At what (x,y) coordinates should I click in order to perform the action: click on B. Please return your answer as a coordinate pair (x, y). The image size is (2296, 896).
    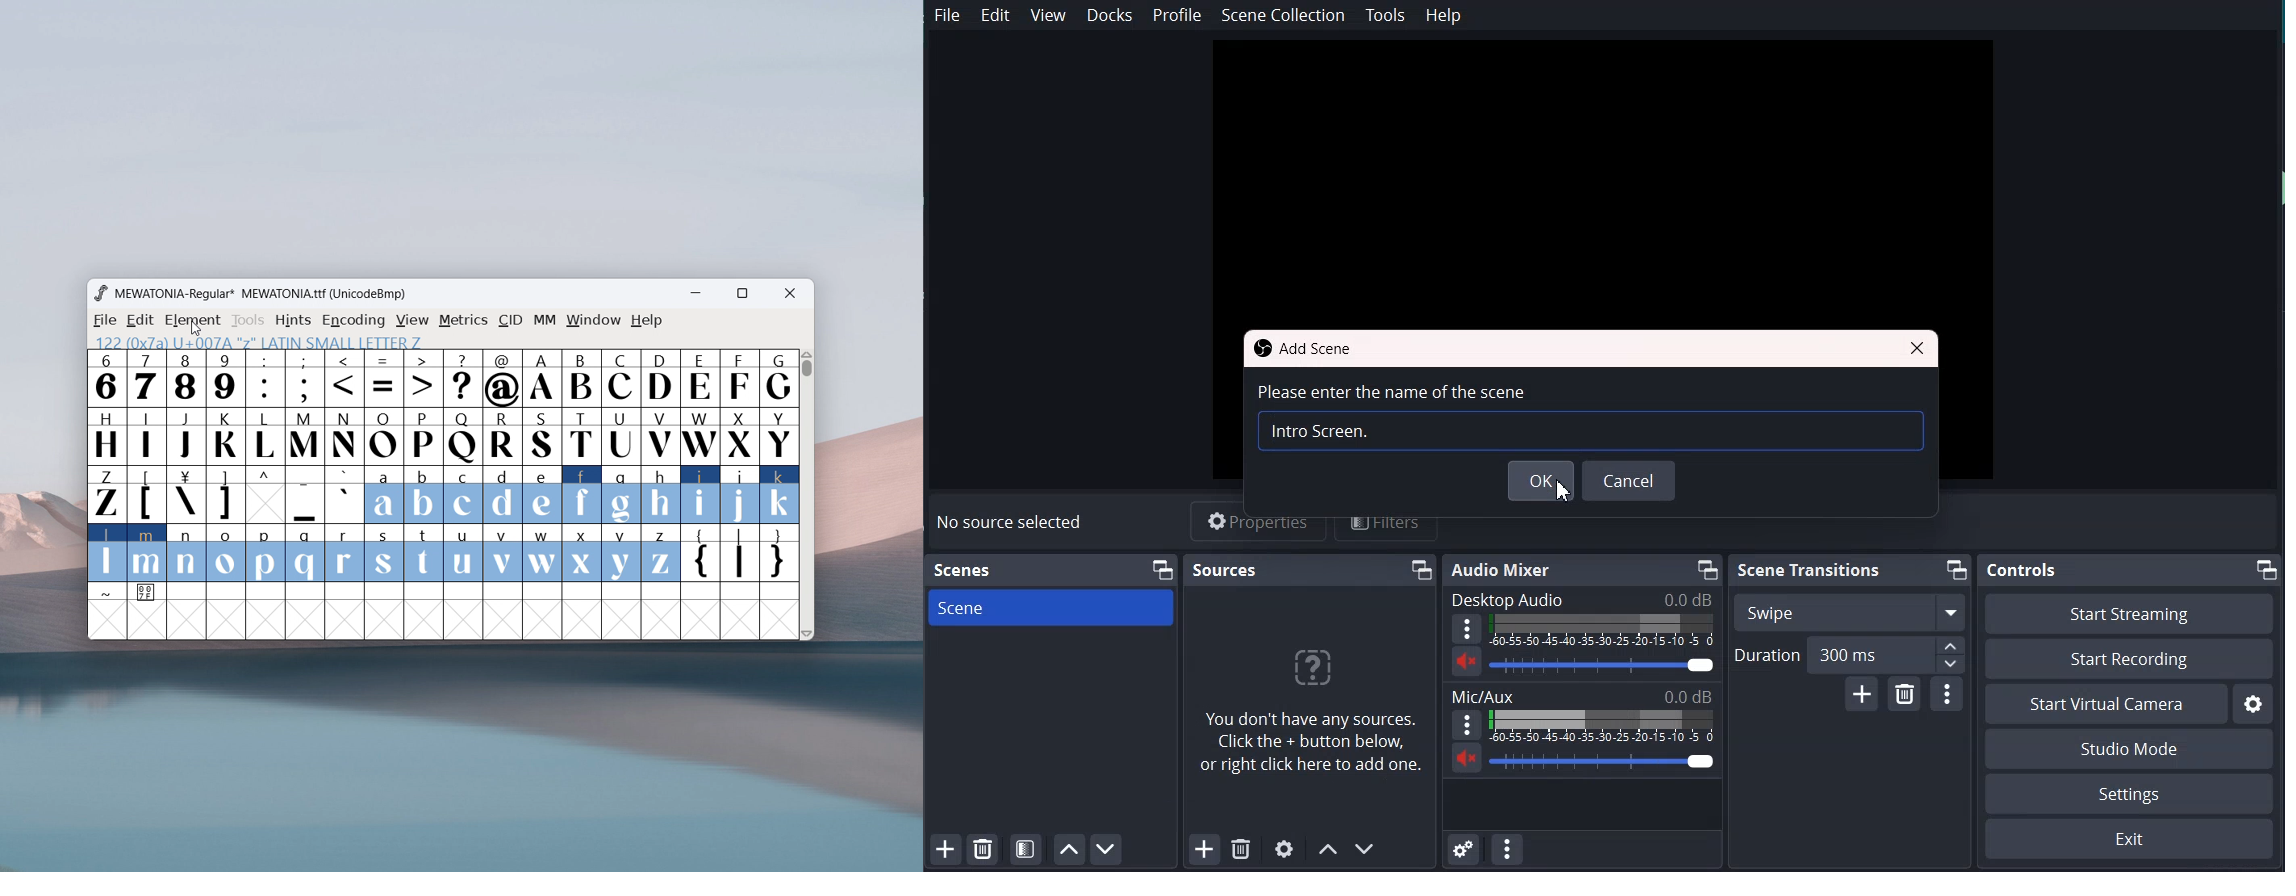
    Looking at the image, I should click on (581, 379).